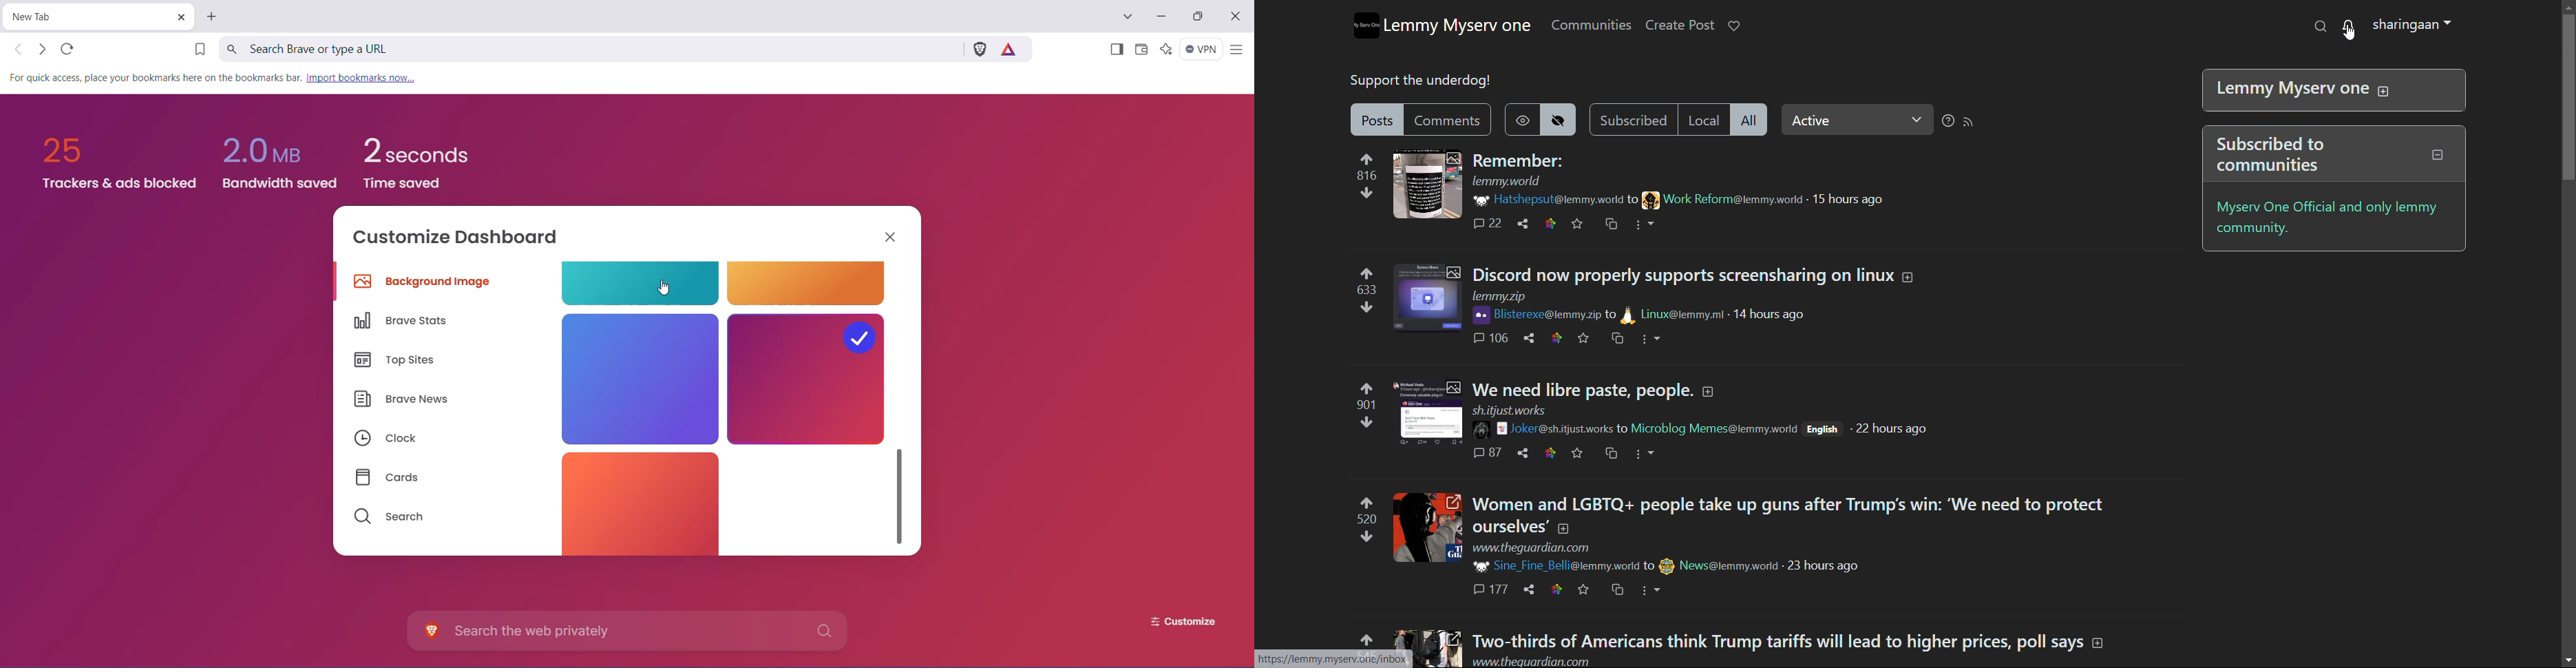  Describe the element at coordinates (1651, 340) in the screenshot. I see `options` at that location.